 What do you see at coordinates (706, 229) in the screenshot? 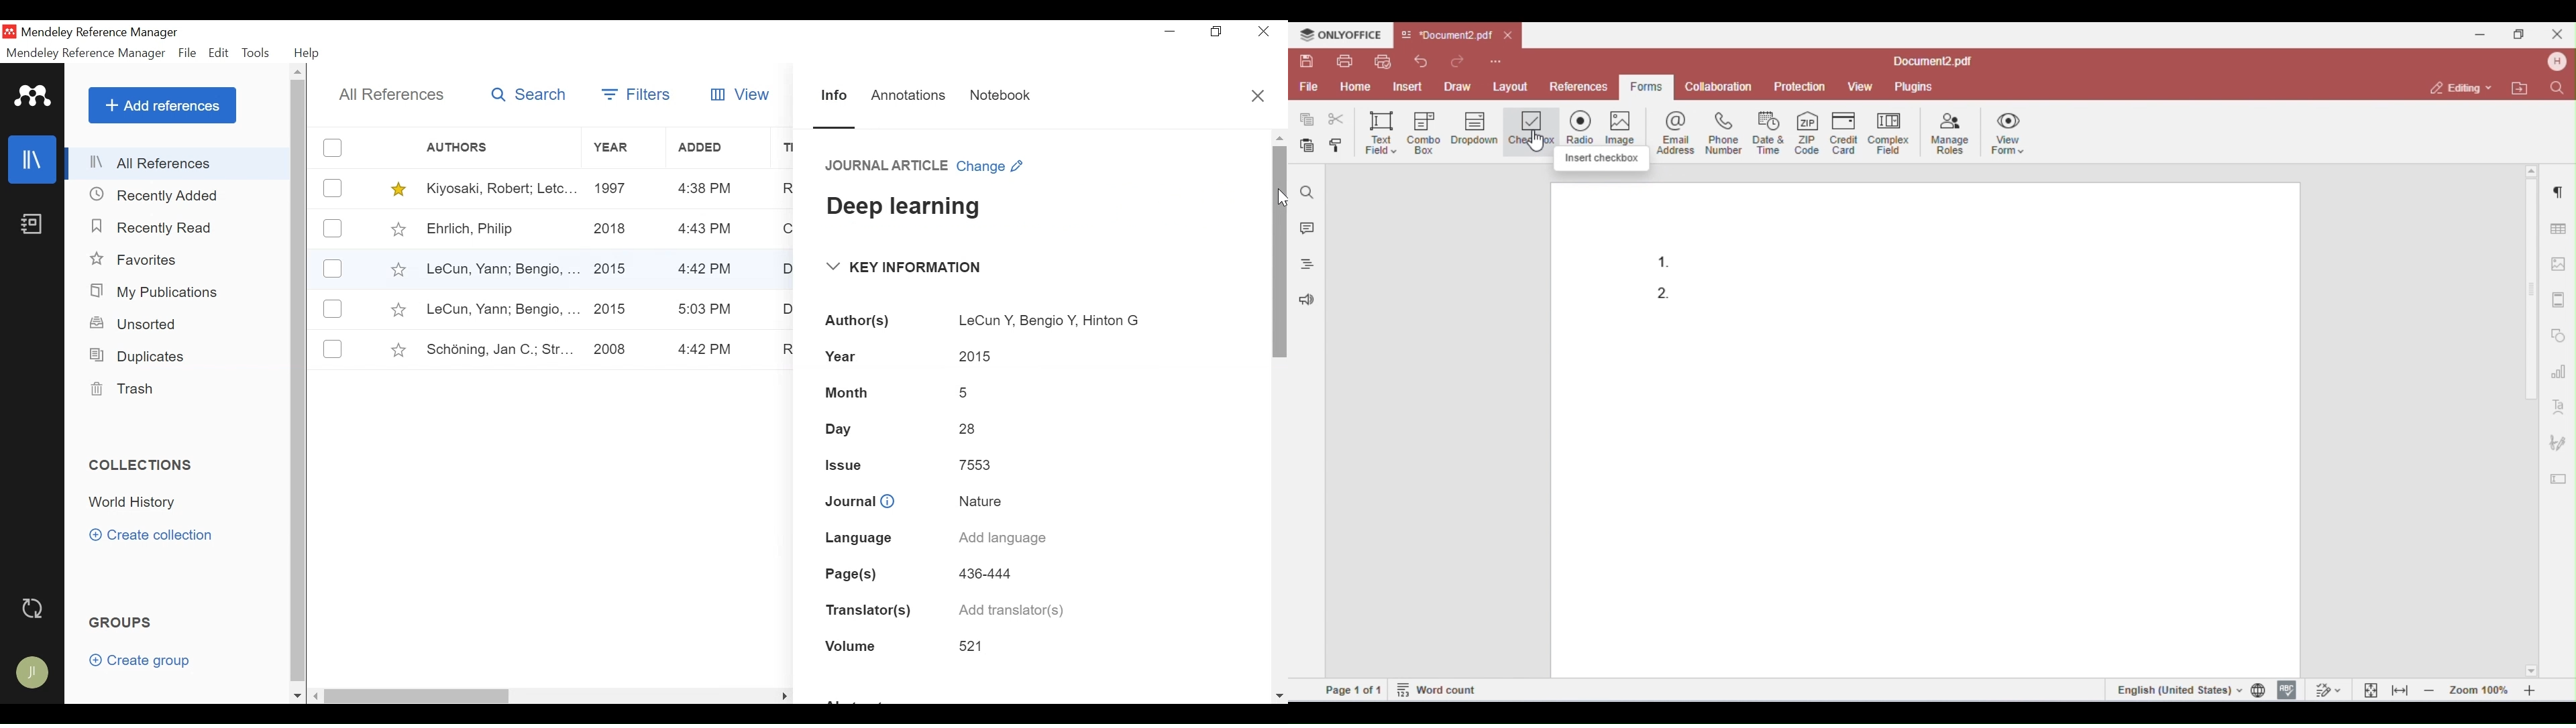
I see `4:43 PM` at bounding box center [706, 229].